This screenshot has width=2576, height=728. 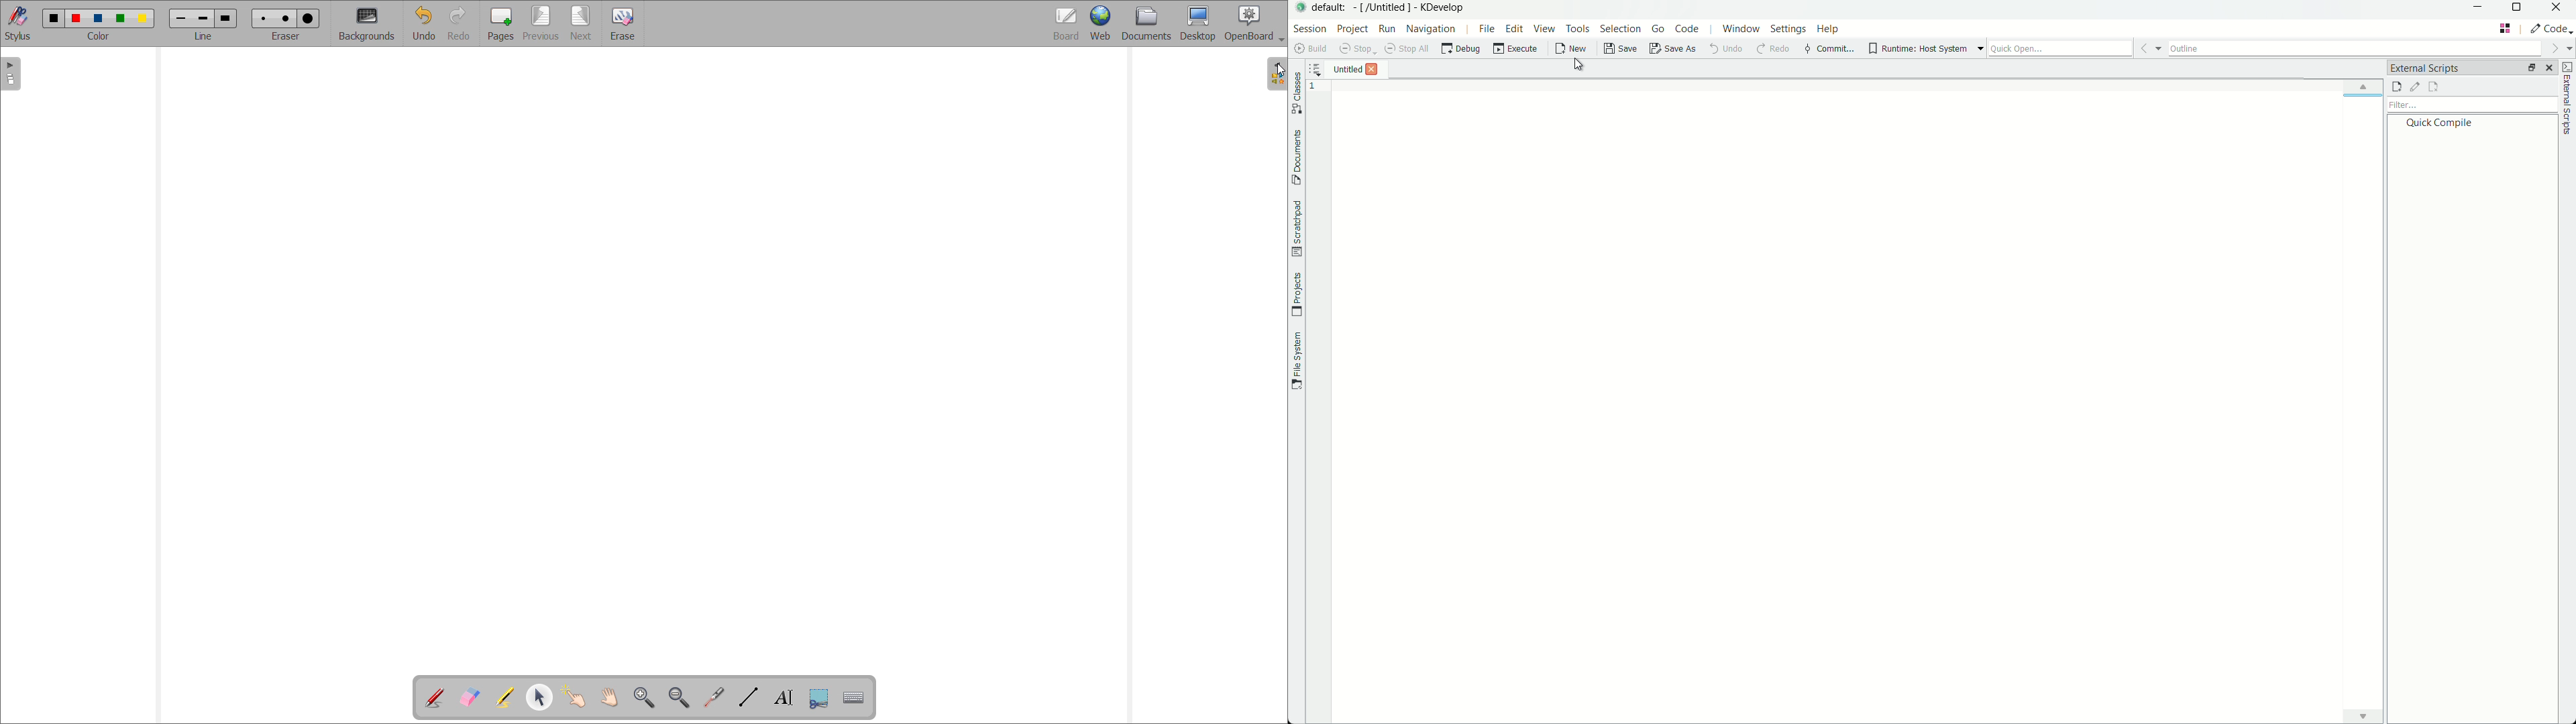 What do you see at coordinates (644, 697) in the screenshot?
I see `zoom in` at bounding box center [644, 697].